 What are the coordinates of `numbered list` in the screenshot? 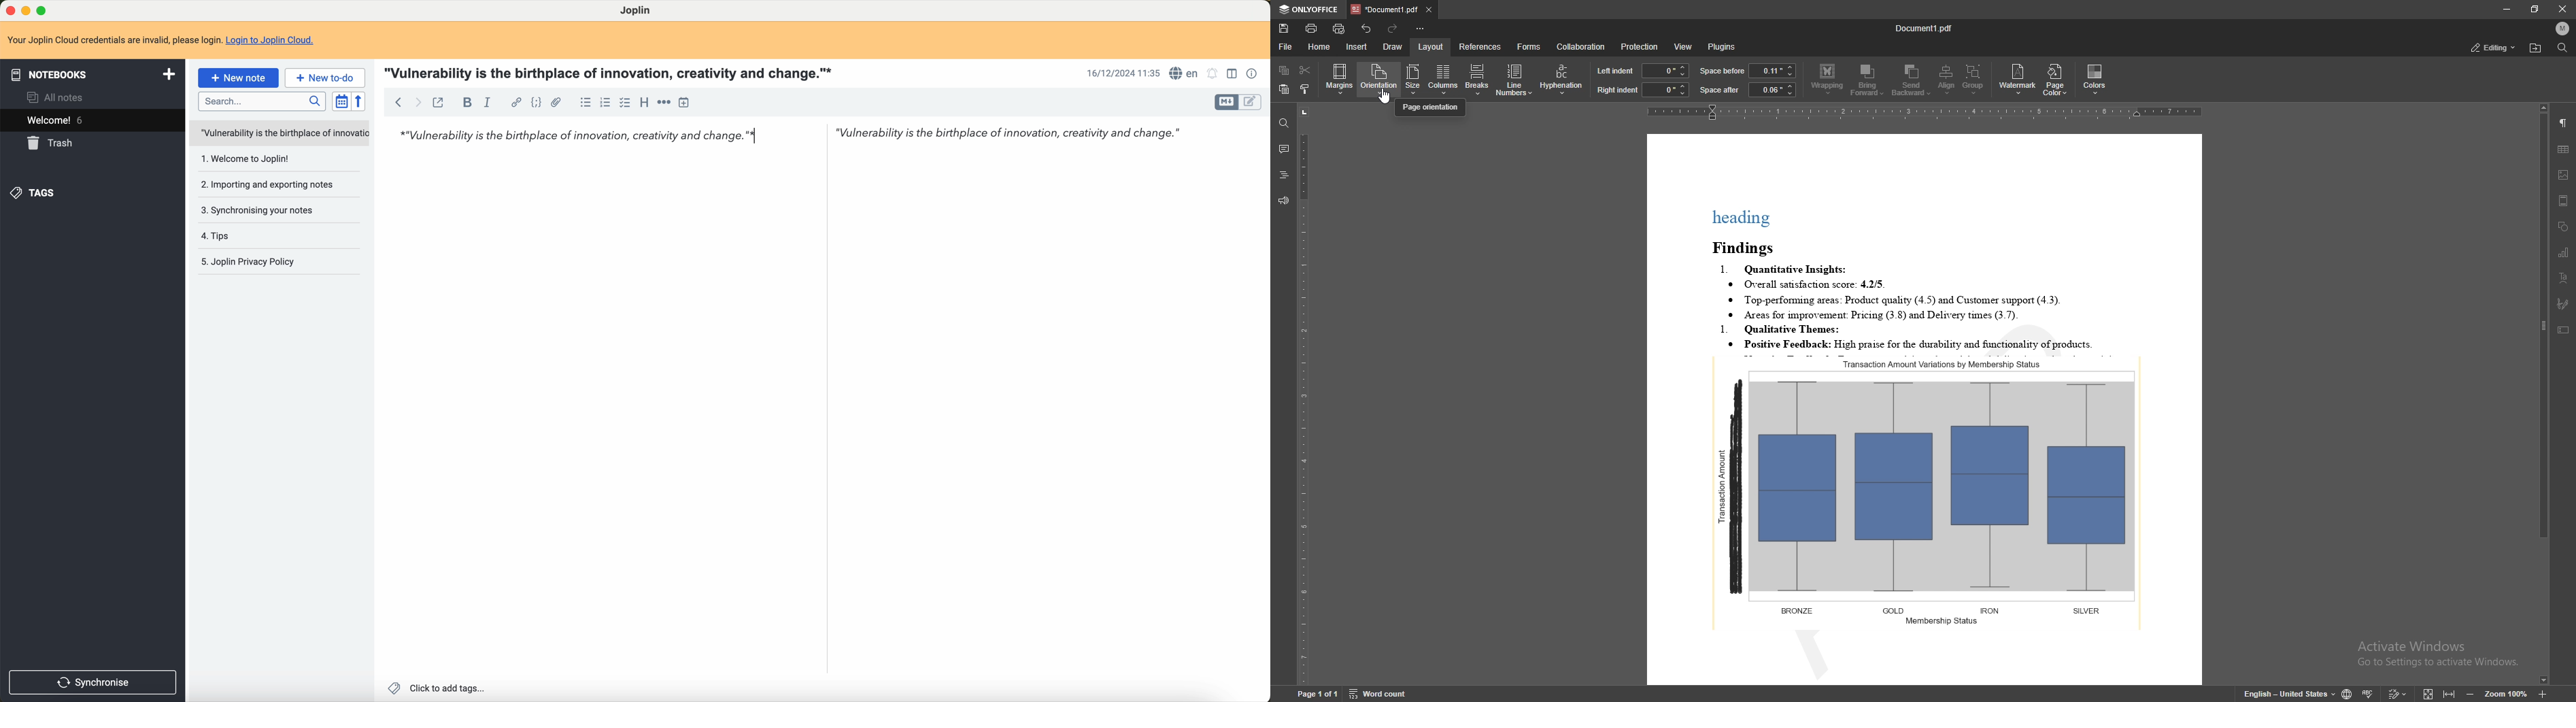 It's located at (606, 104).